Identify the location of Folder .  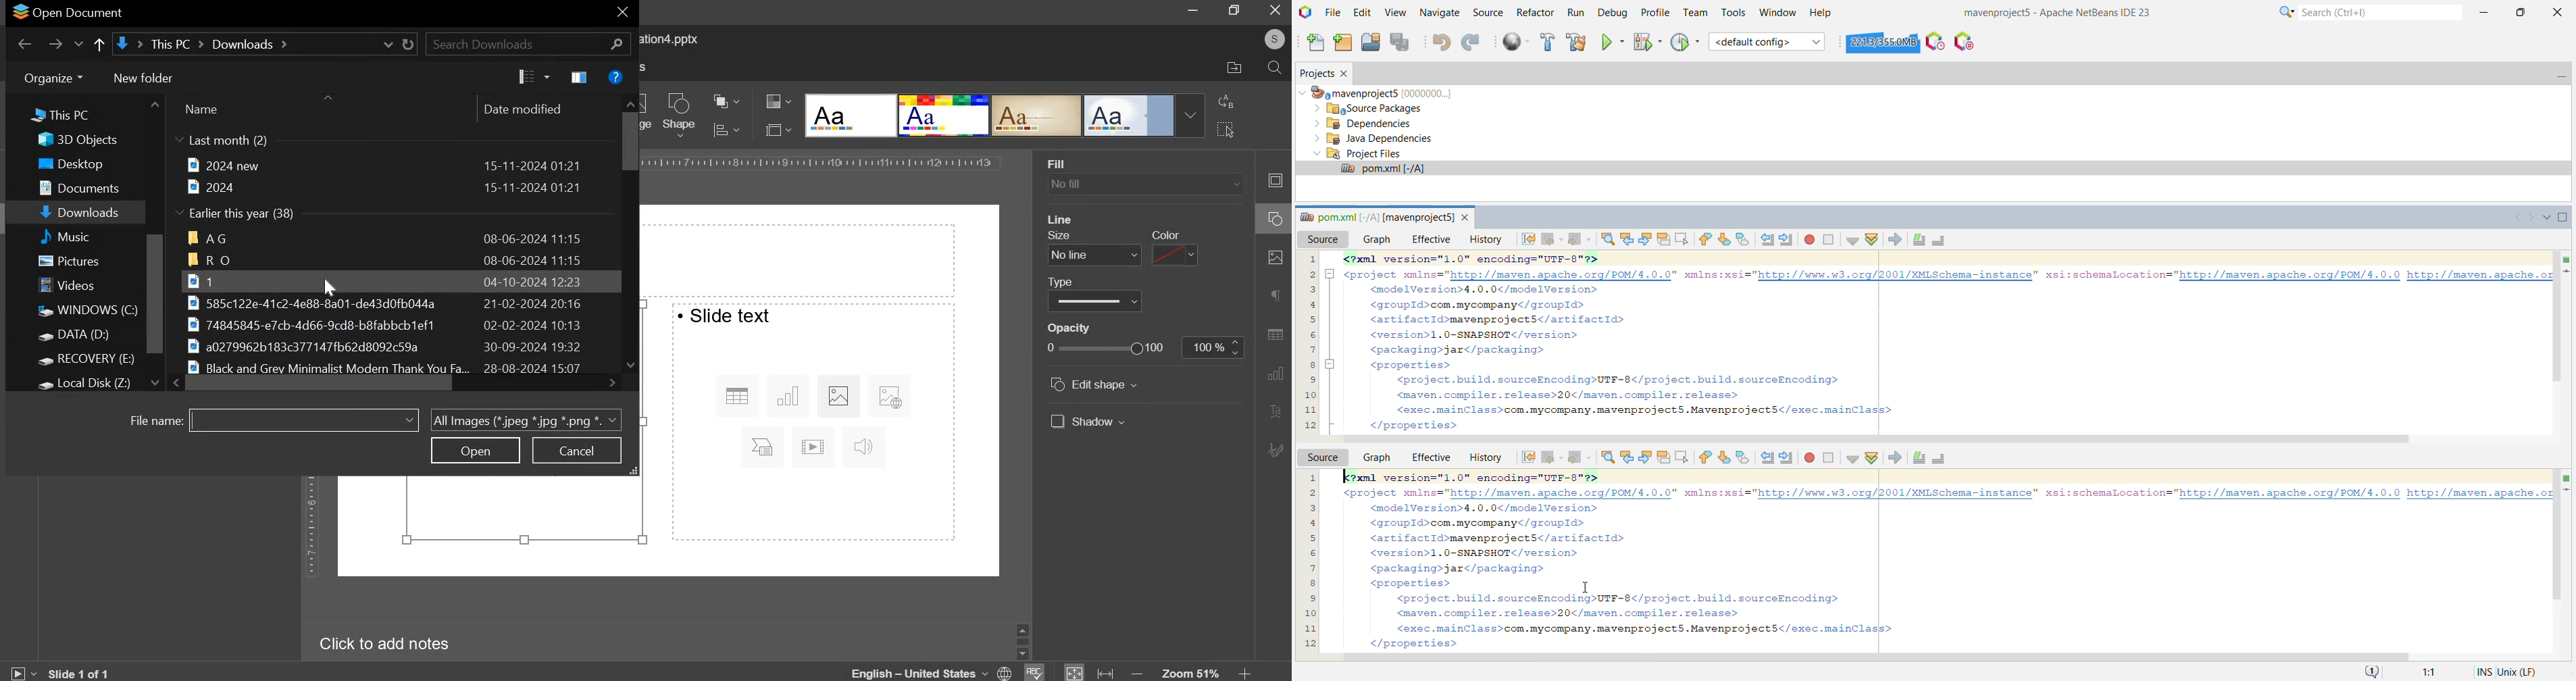
(385, 260).